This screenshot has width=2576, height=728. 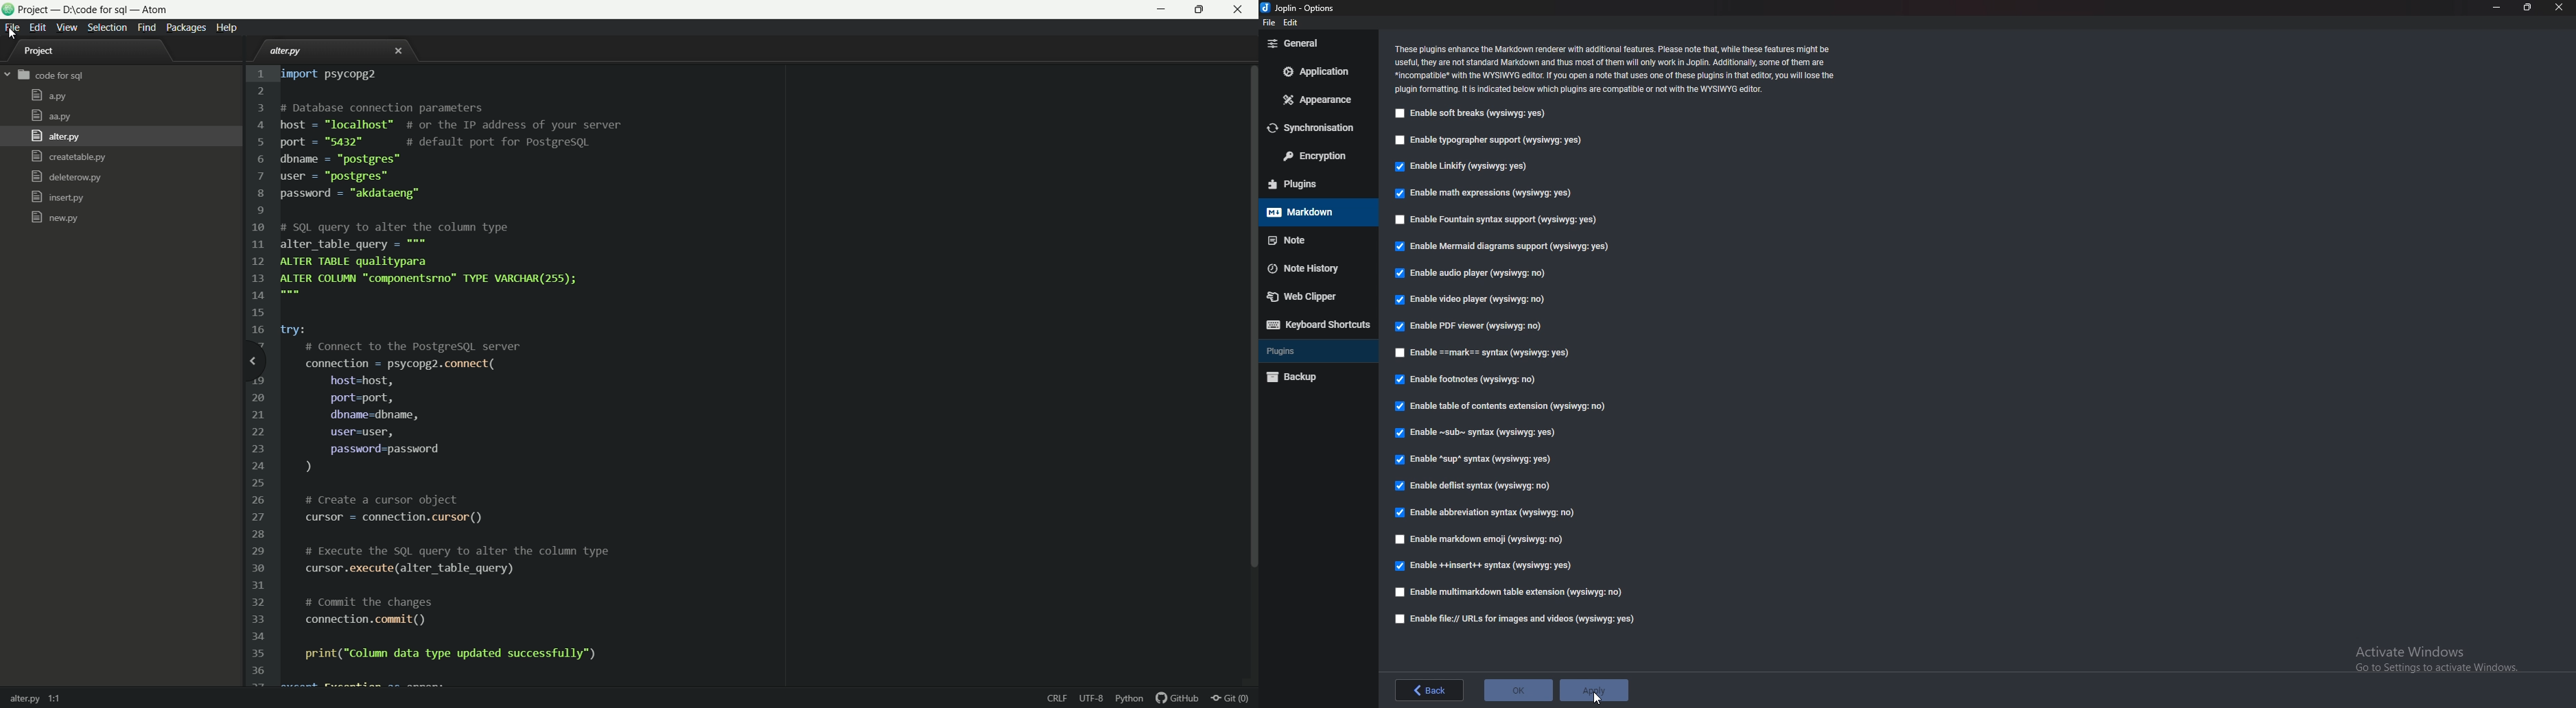 What do you see at coordinates (2497, 7) in the screenshot?
I see `minimize` at bounding box center [2497, 7].